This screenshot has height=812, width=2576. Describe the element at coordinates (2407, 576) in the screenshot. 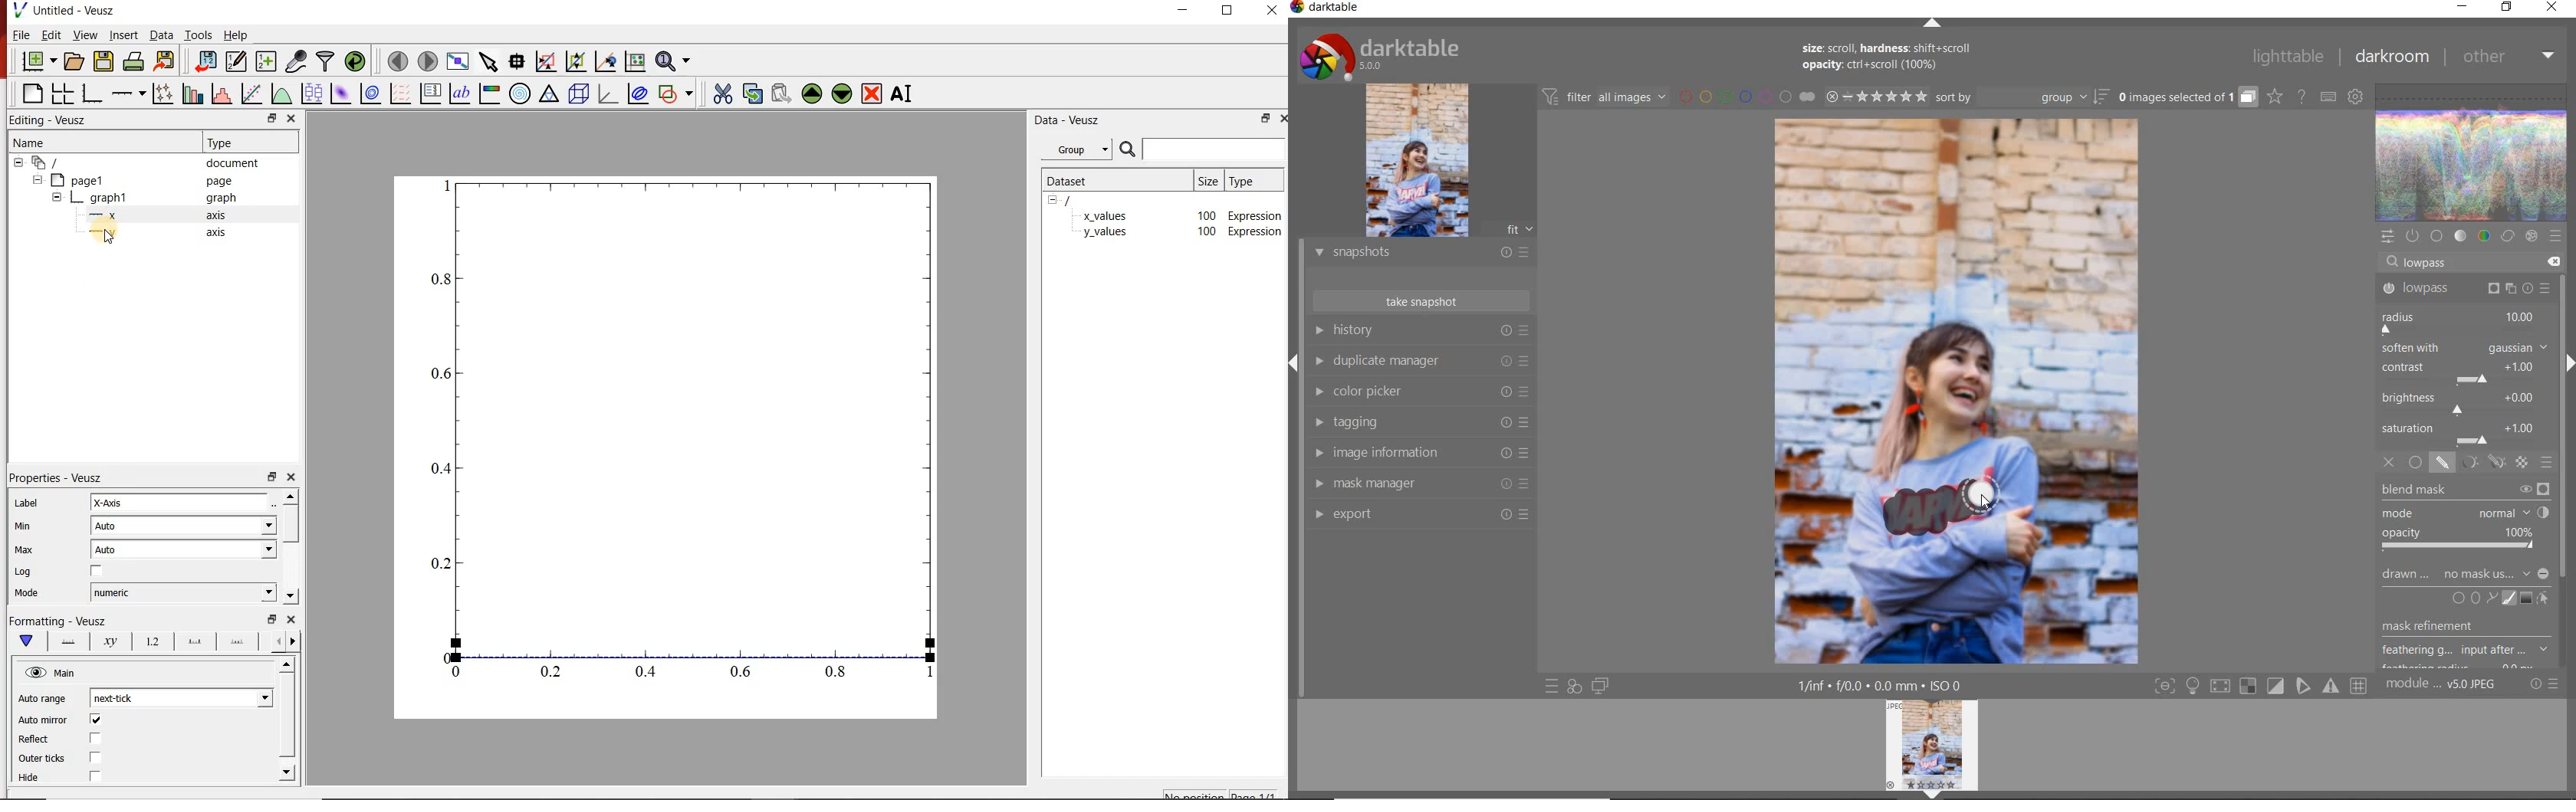

I see `drawn` at that location.